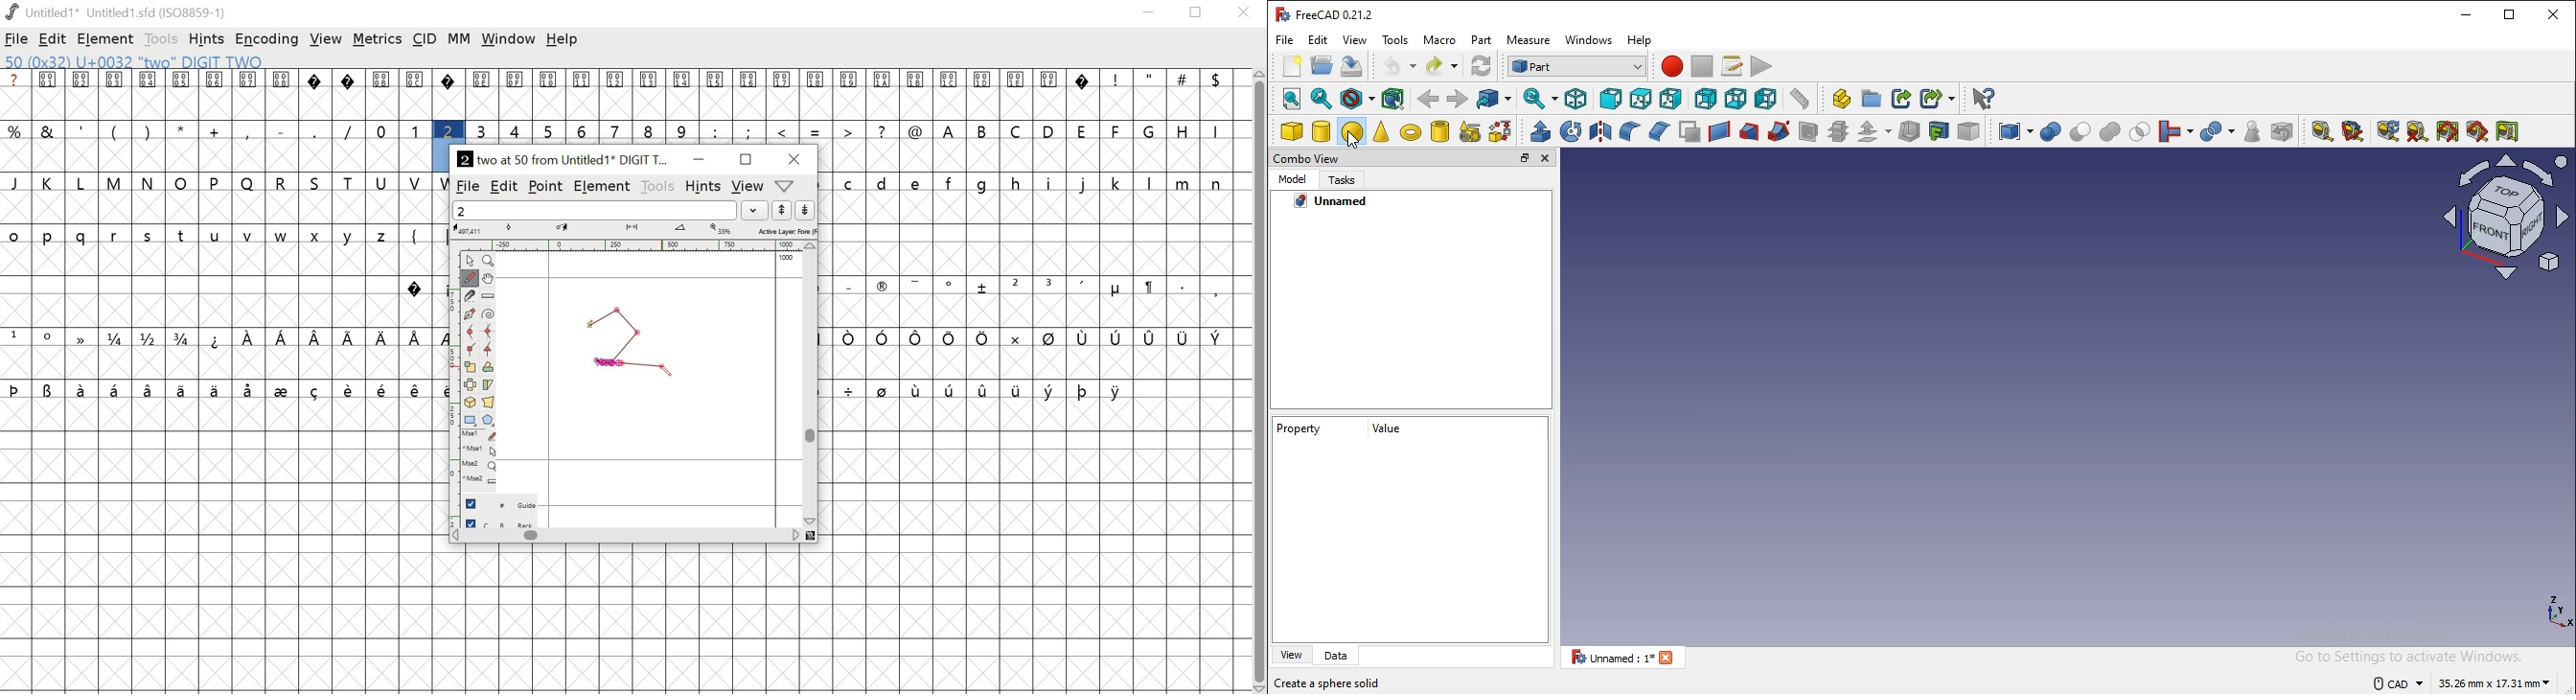 The image size is (2576, 700). I want to click on glyphs, so click(1037, 290).